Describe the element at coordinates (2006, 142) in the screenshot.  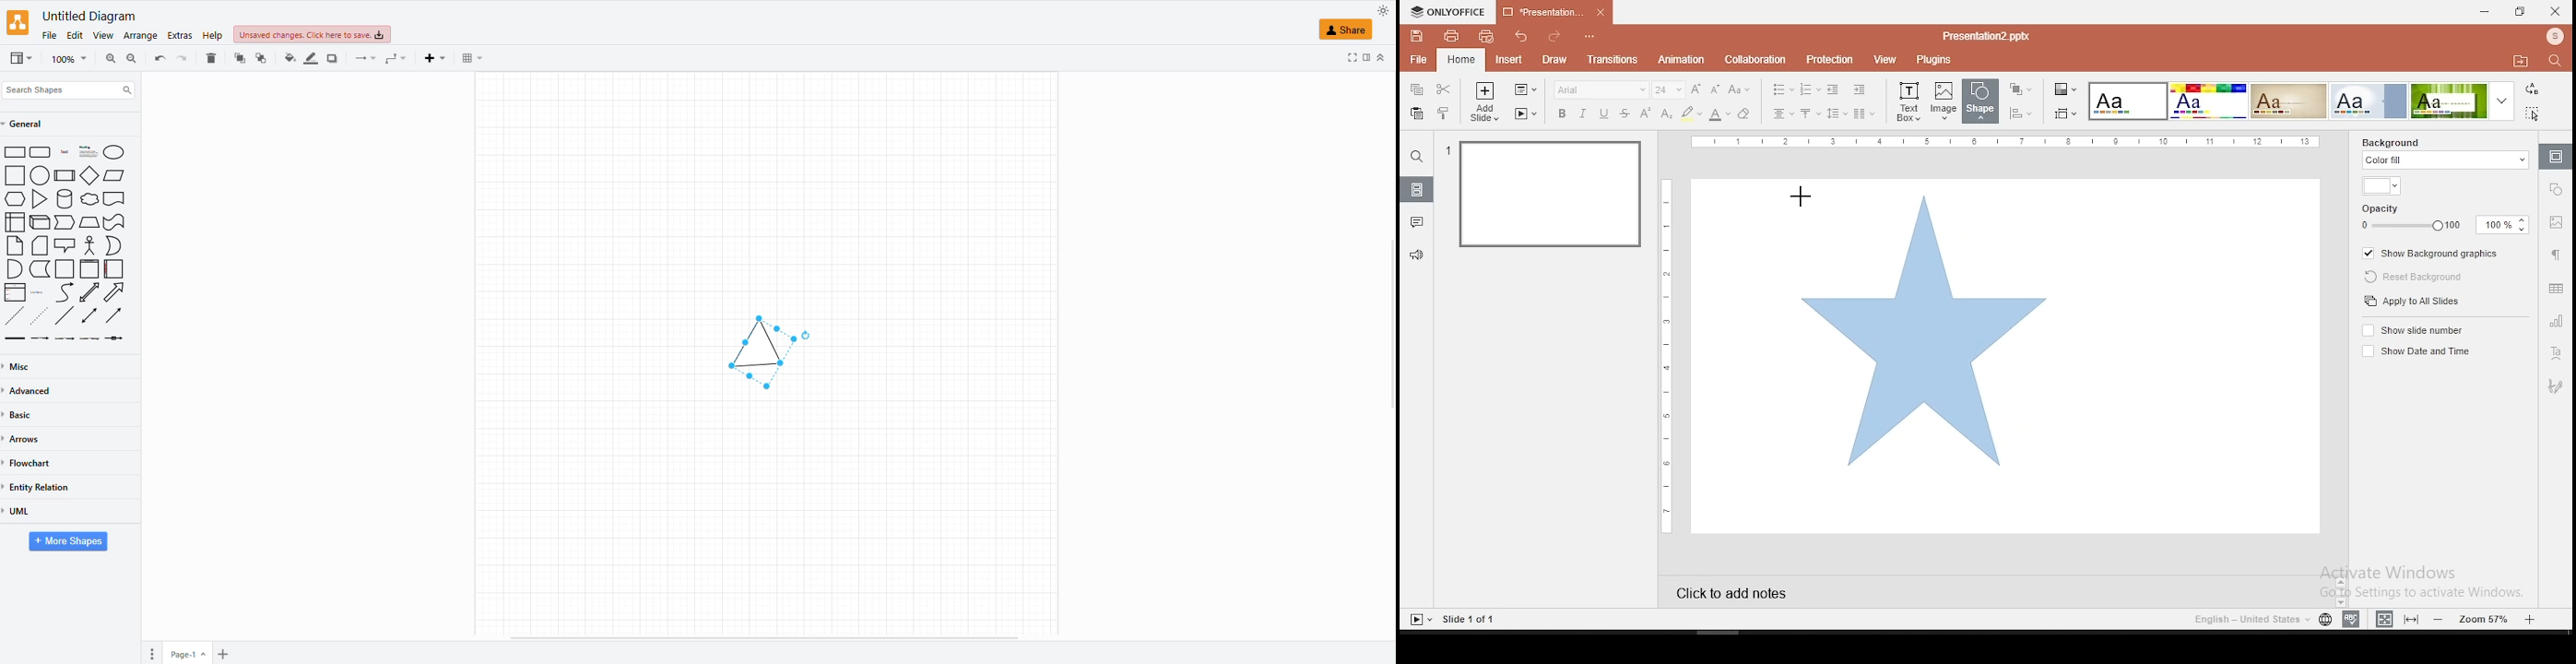
I see `vertical scale` at that location.